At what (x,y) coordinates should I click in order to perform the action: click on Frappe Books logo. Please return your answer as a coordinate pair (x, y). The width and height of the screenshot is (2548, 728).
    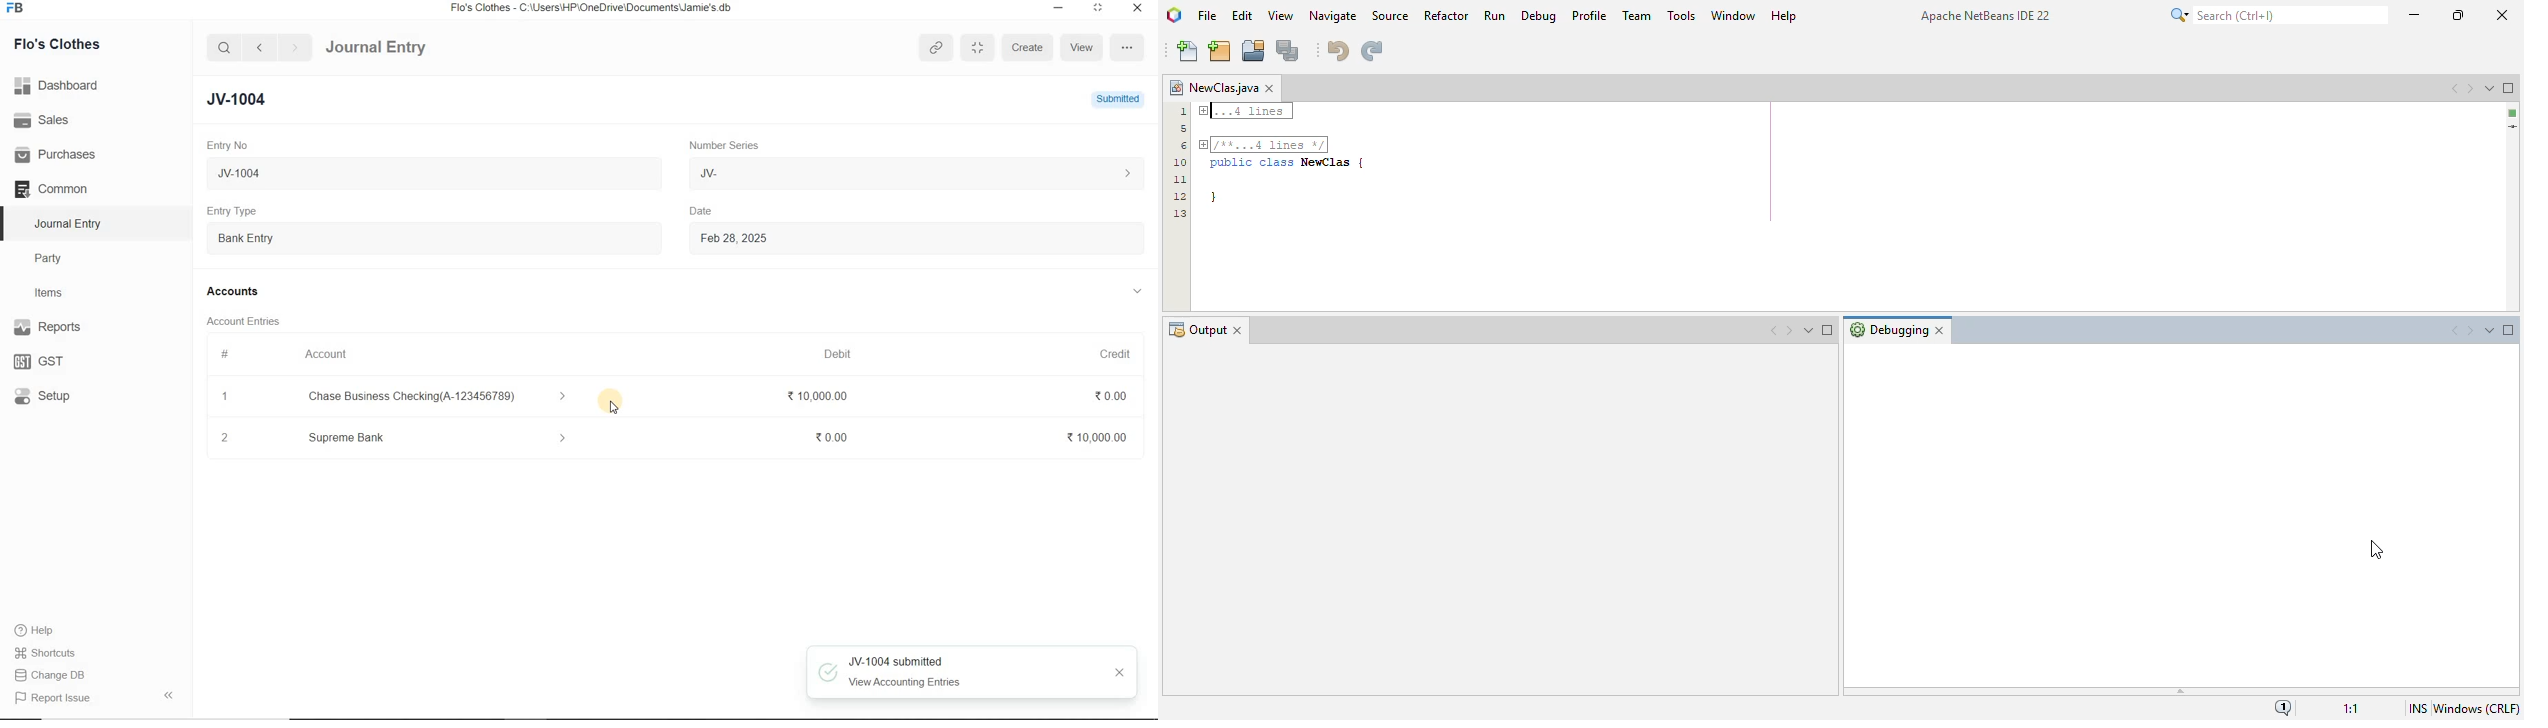
    Looking at the image, I should click on (18, 10).